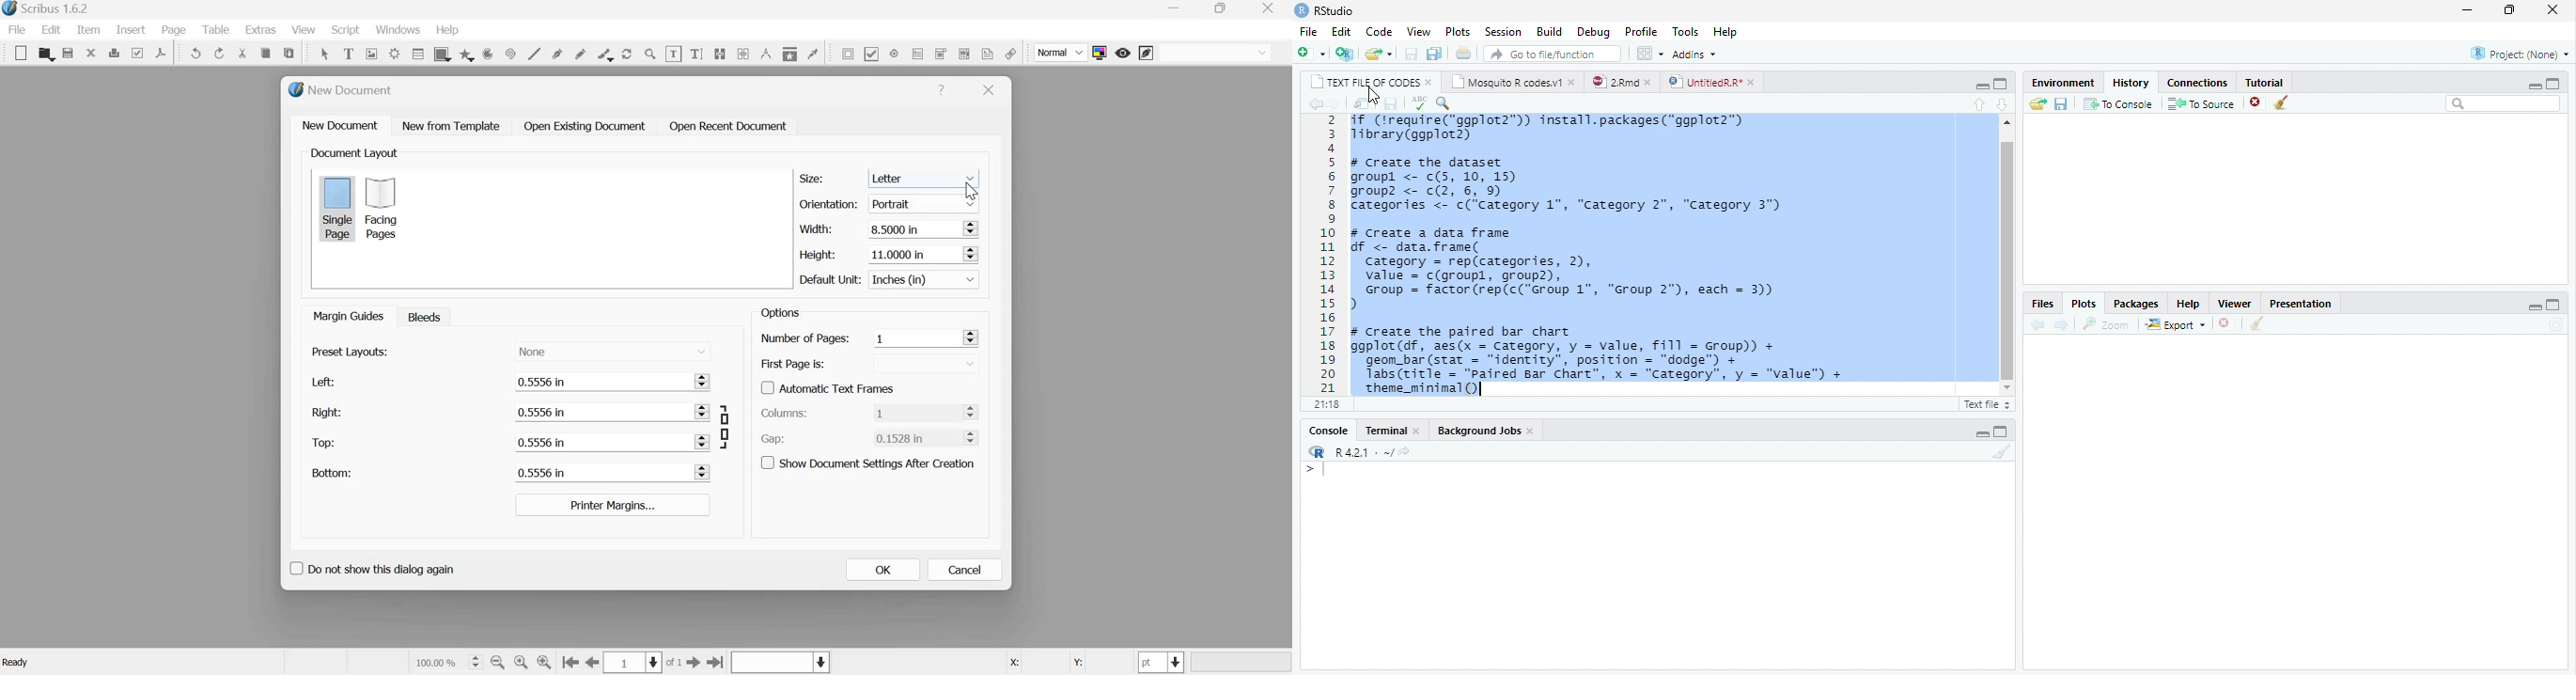  I want to click on Right:, so click(326, 412).